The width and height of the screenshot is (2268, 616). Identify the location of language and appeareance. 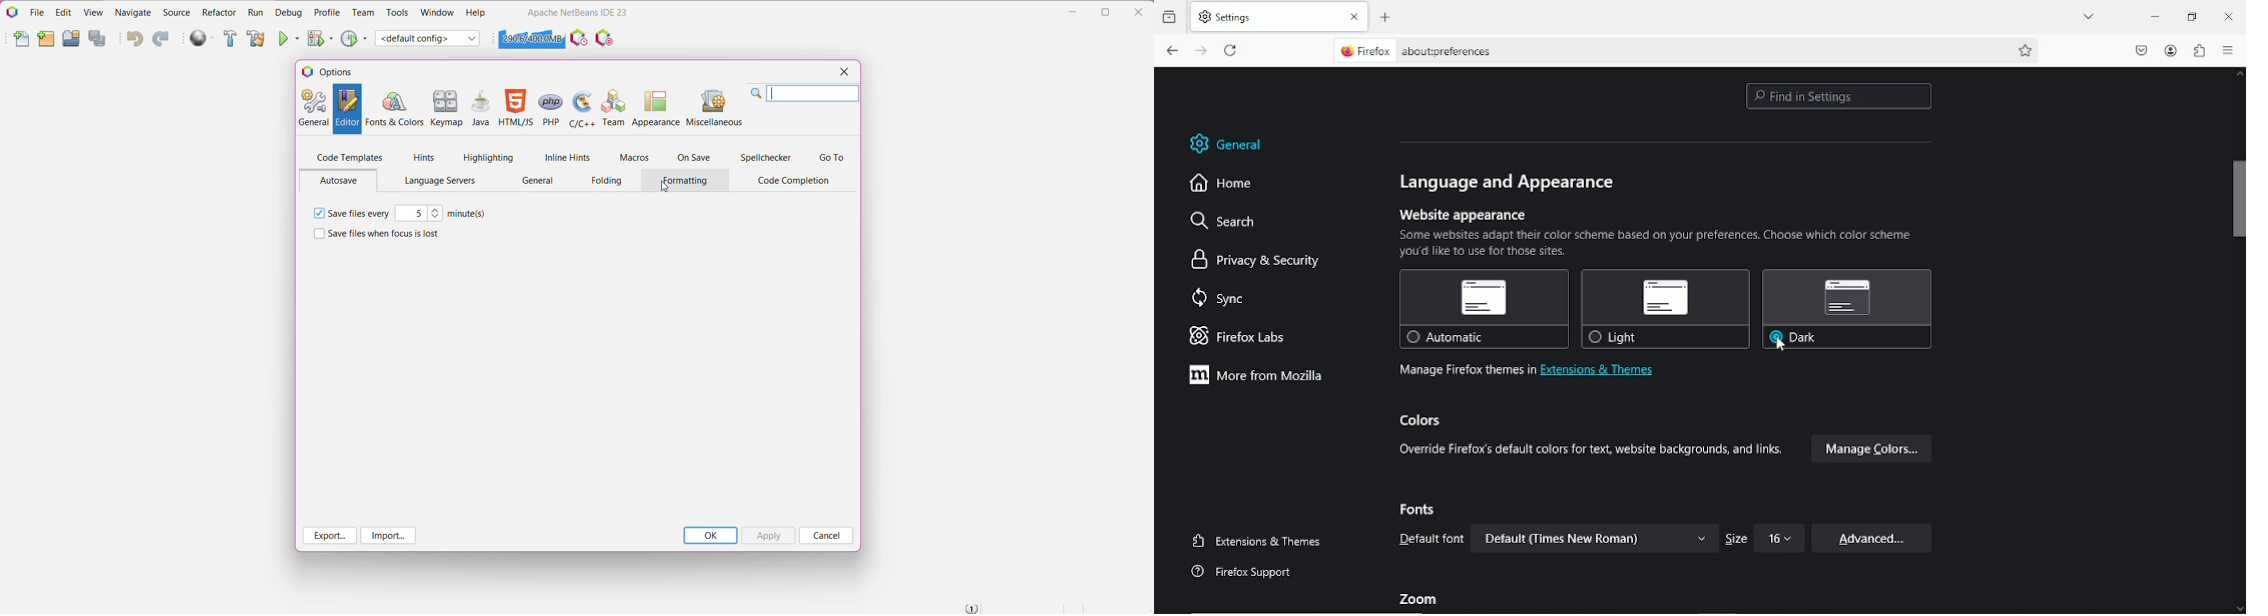
(1510, 182).